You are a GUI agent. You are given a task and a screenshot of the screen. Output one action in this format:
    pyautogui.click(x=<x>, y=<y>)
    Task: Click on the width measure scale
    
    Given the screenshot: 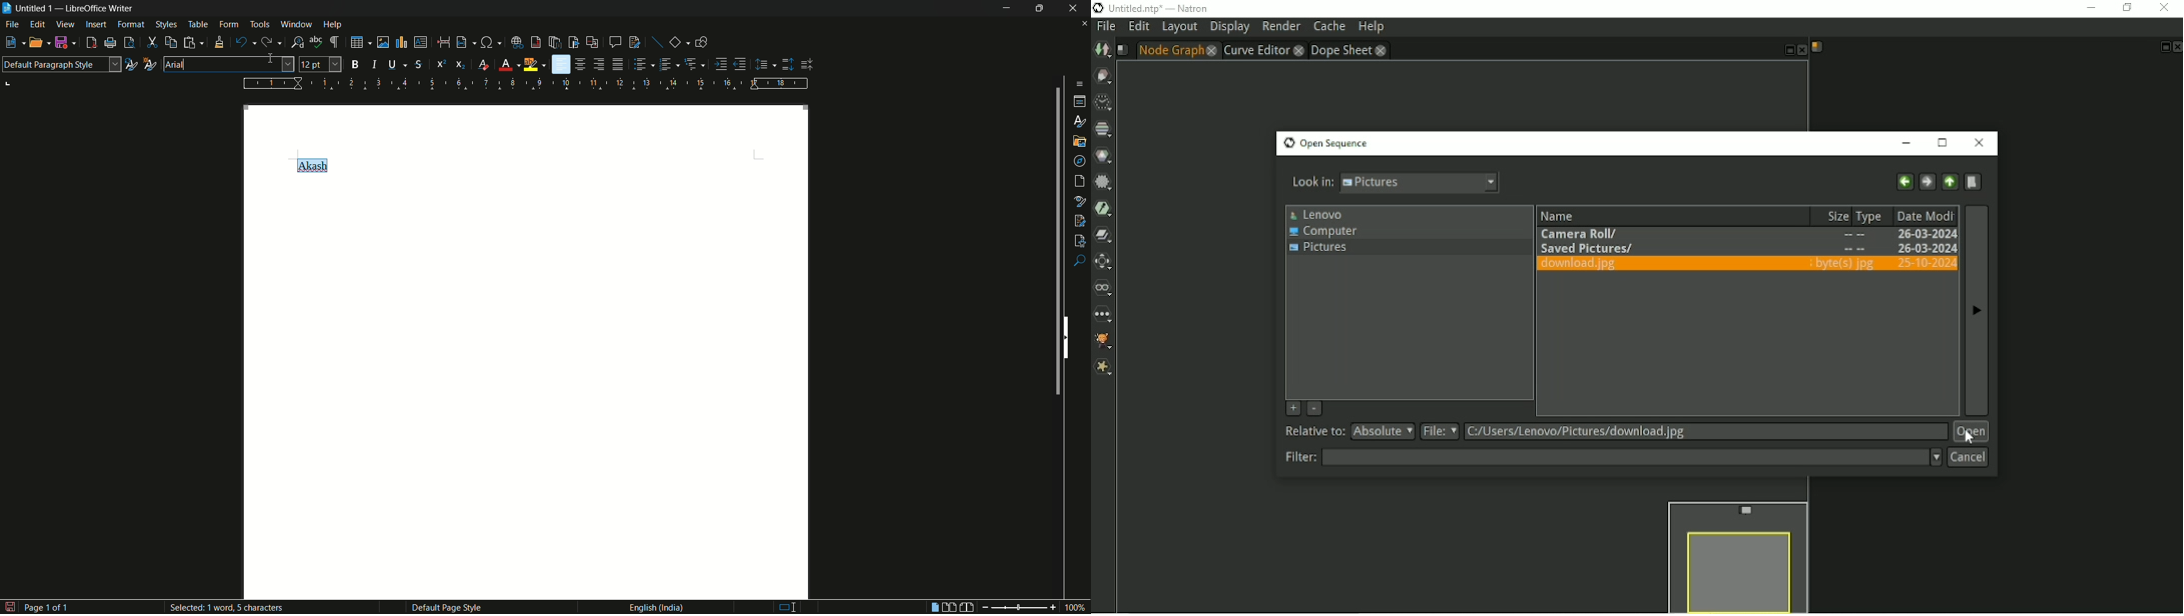 What is the action you would take?
    pyautogui.click(x=527, y=84)
    